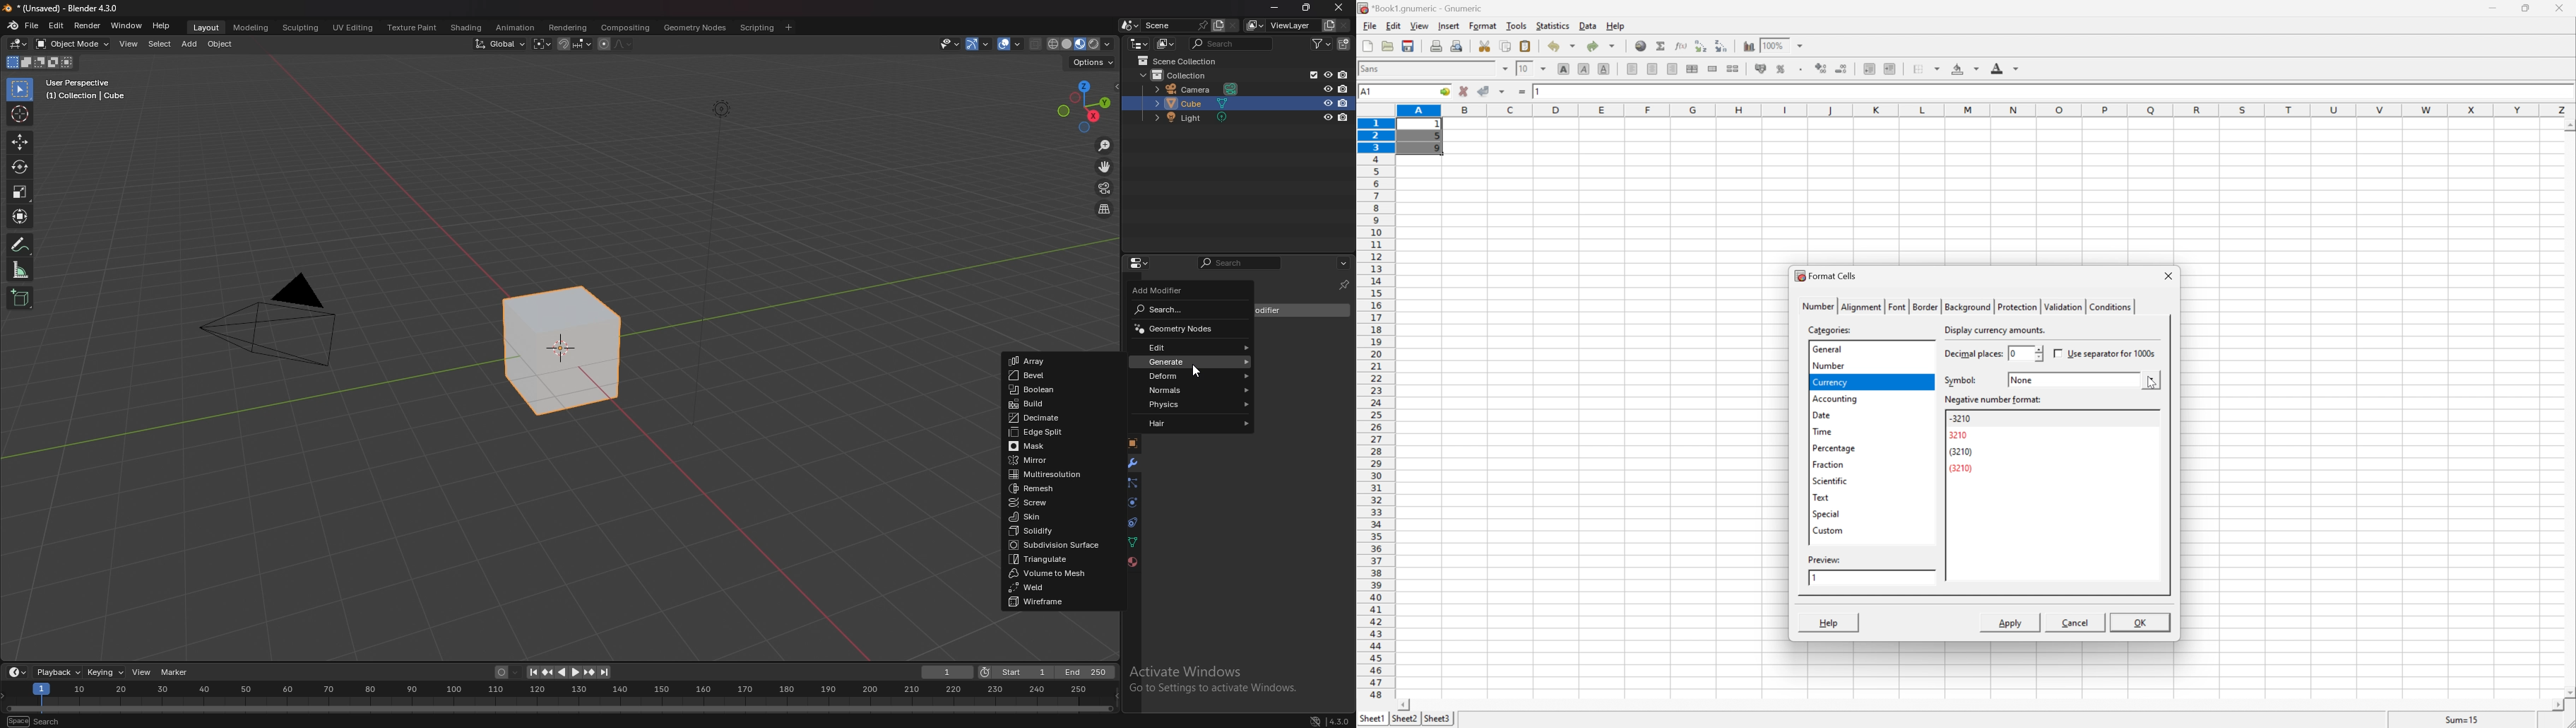 The image size is (2576, 728). What do you see at coordinates (568, 28) in the screenshot?
I see `rendering` at bounding box center [568, 28].